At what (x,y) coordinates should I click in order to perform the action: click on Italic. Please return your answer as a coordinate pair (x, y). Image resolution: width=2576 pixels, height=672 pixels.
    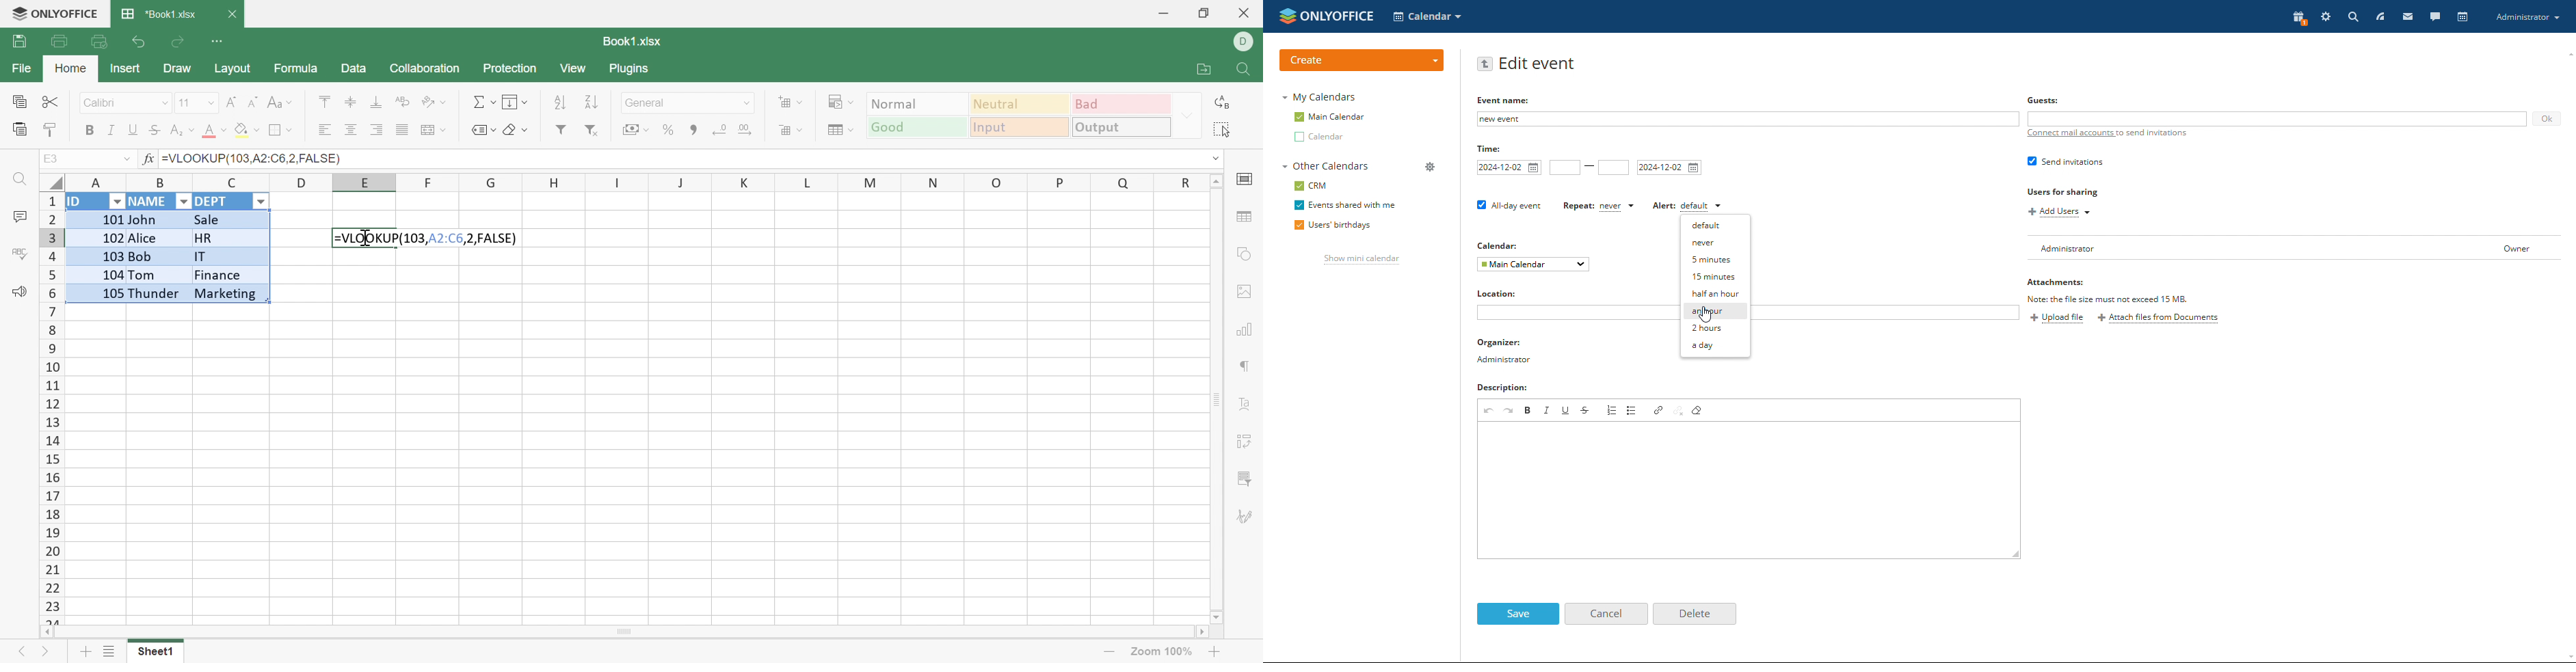
    Looking at the image, I should click on (112, 131).